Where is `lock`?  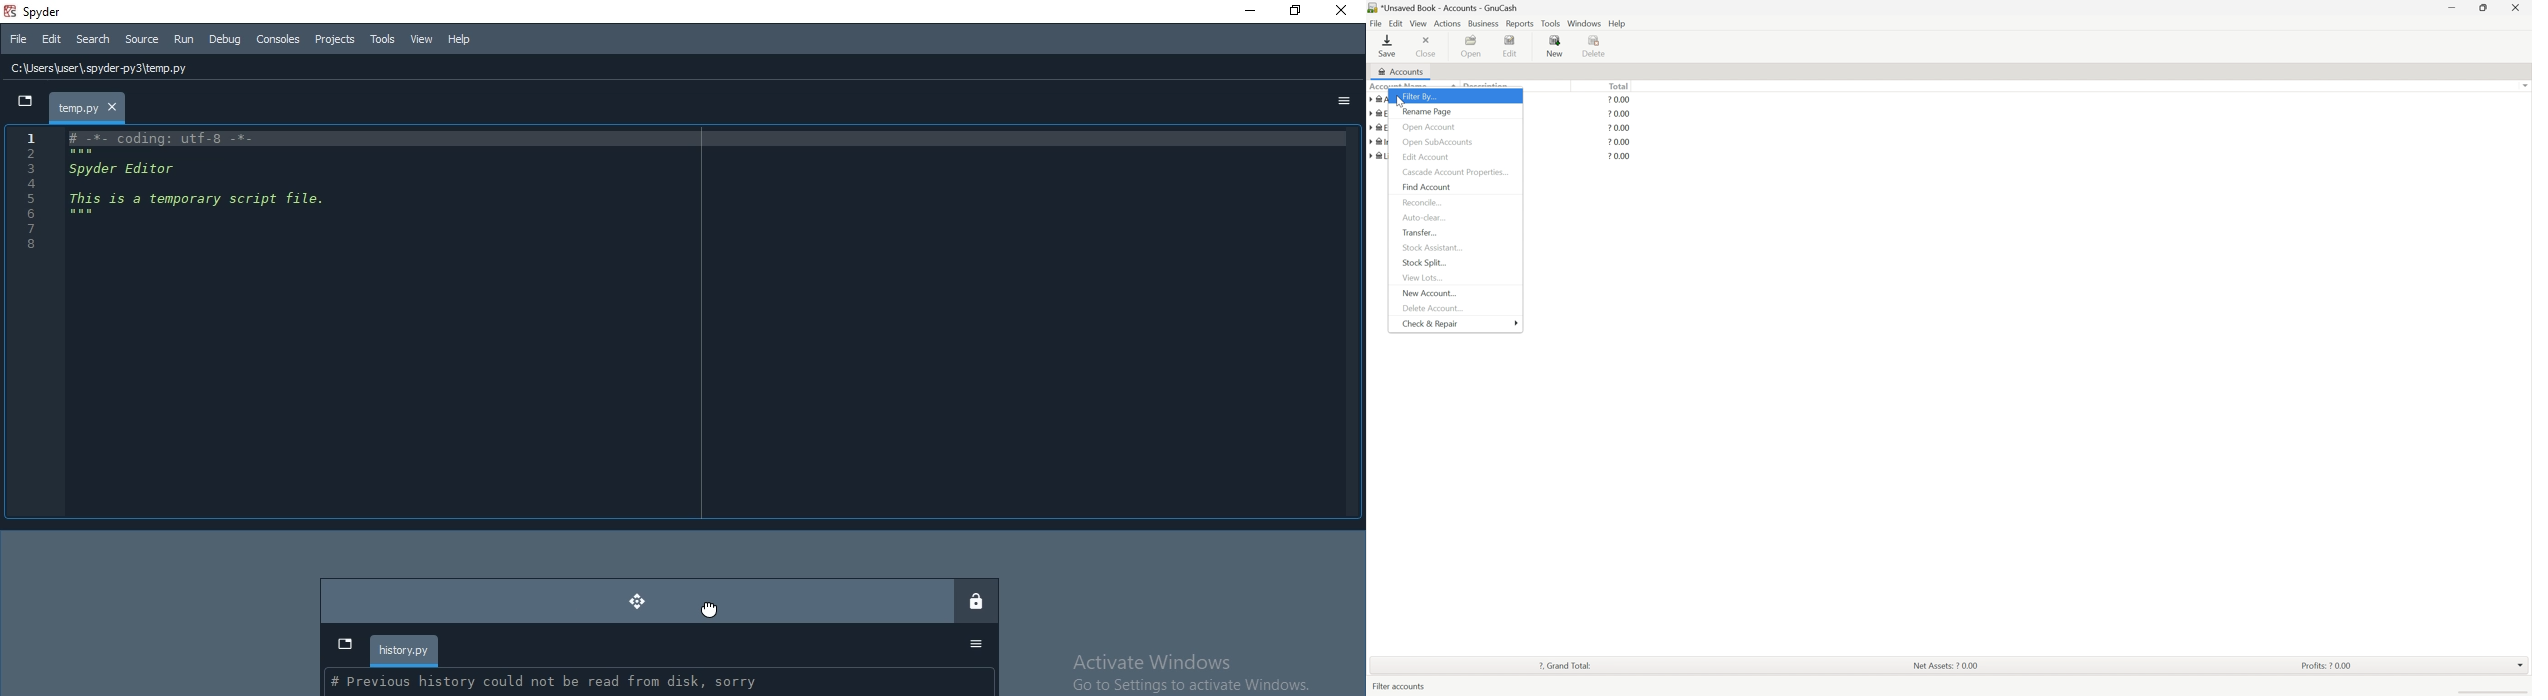
lock is located at coordinates (977, 599).